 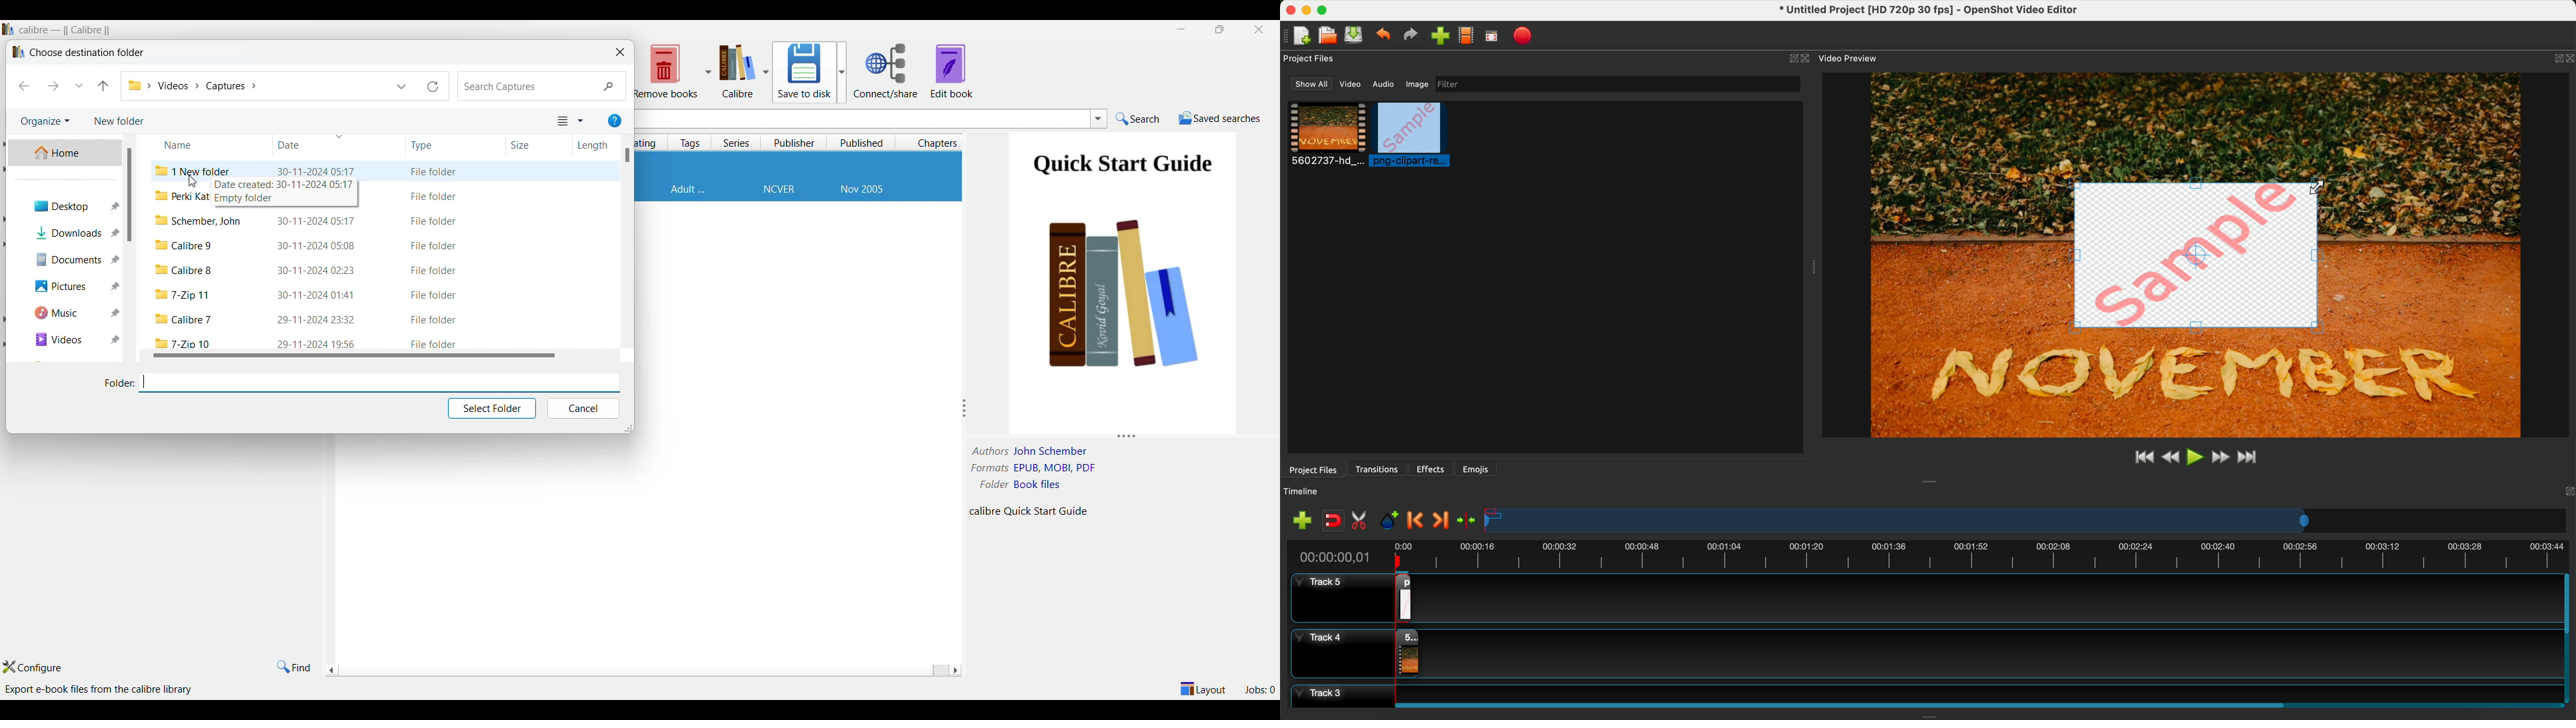 I want to click on Remove book options, so click(x=672, y=71).